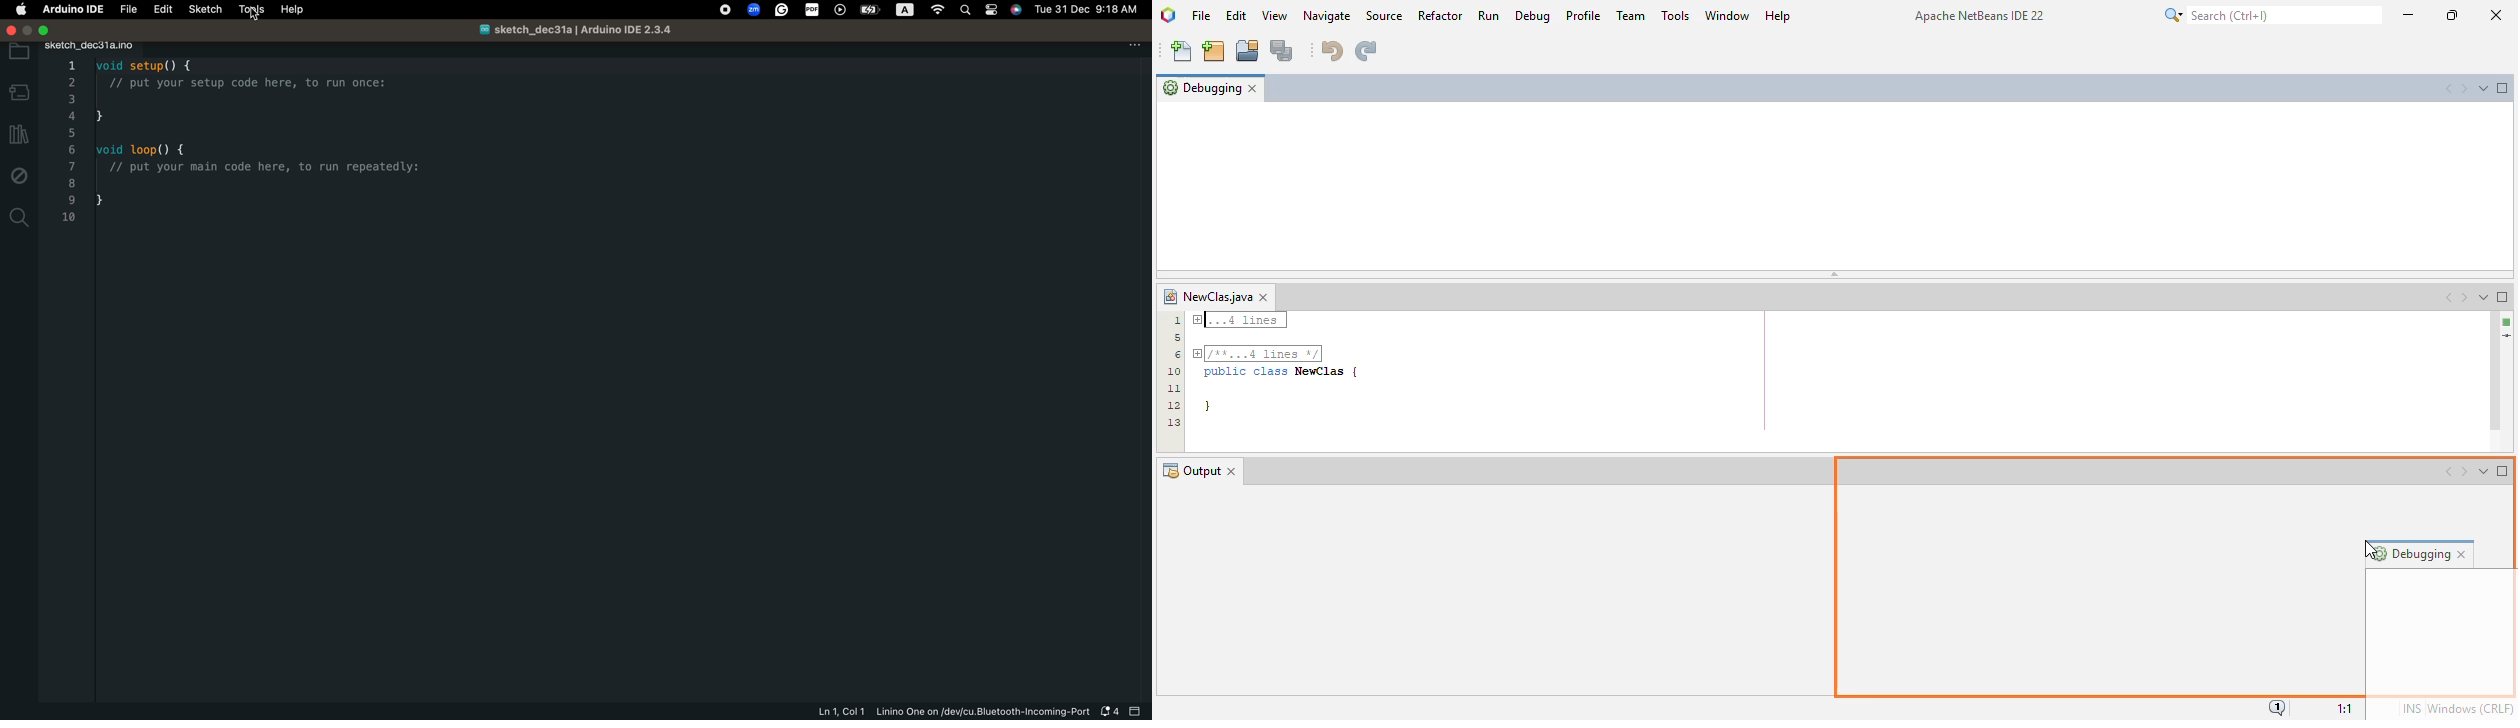  I want to click on no errors, so click(2507, 322).